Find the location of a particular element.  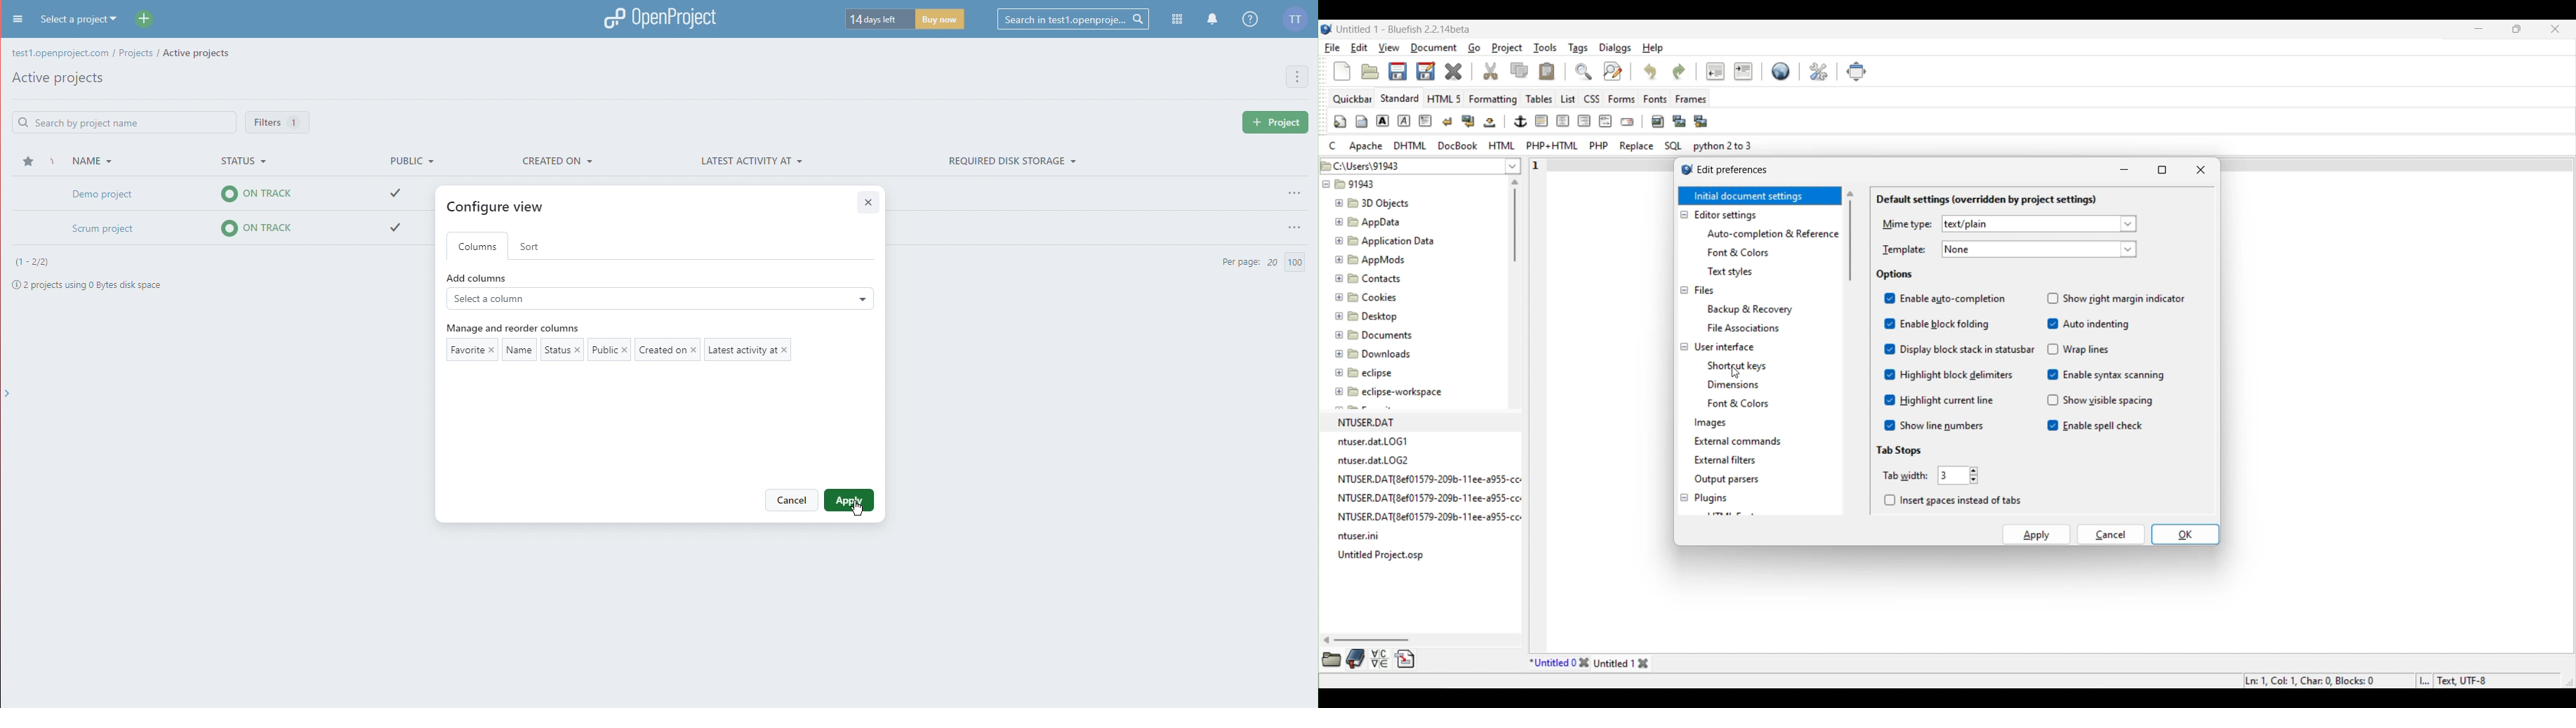

Image and text edit tools is located at coordinates (1521, 121).